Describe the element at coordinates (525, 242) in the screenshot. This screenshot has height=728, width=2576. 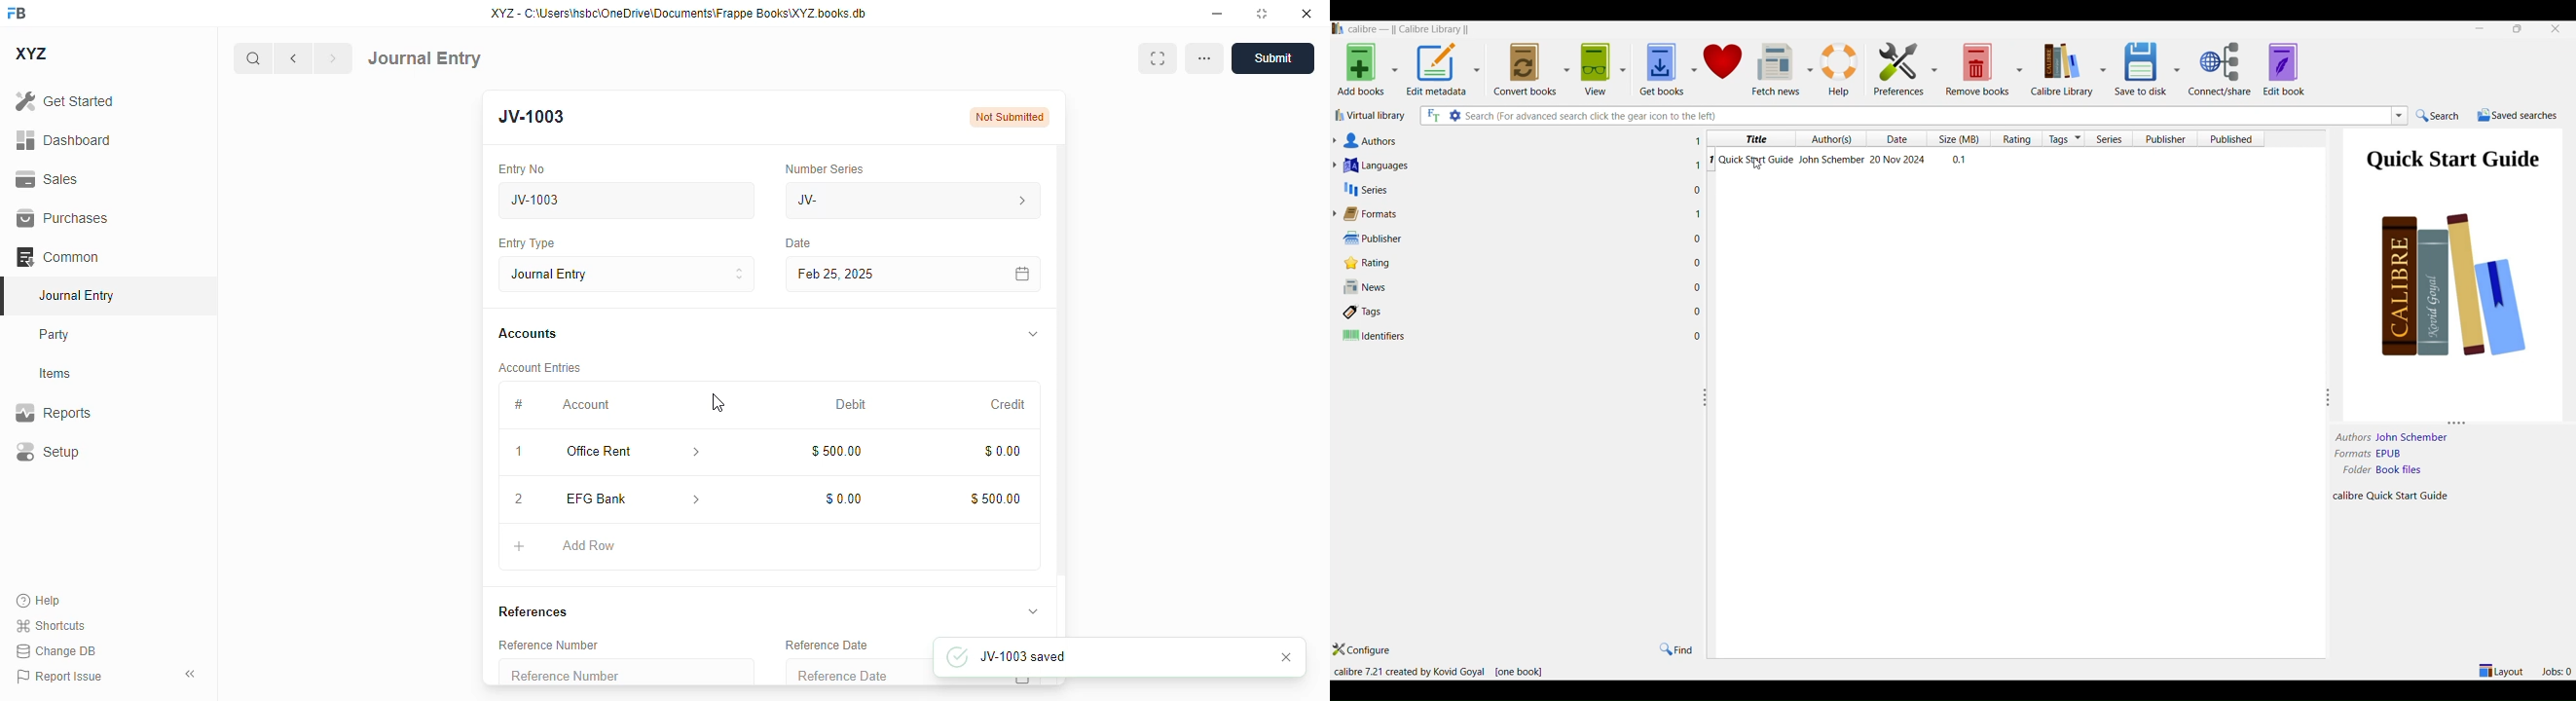
I see `entry type` at that location.